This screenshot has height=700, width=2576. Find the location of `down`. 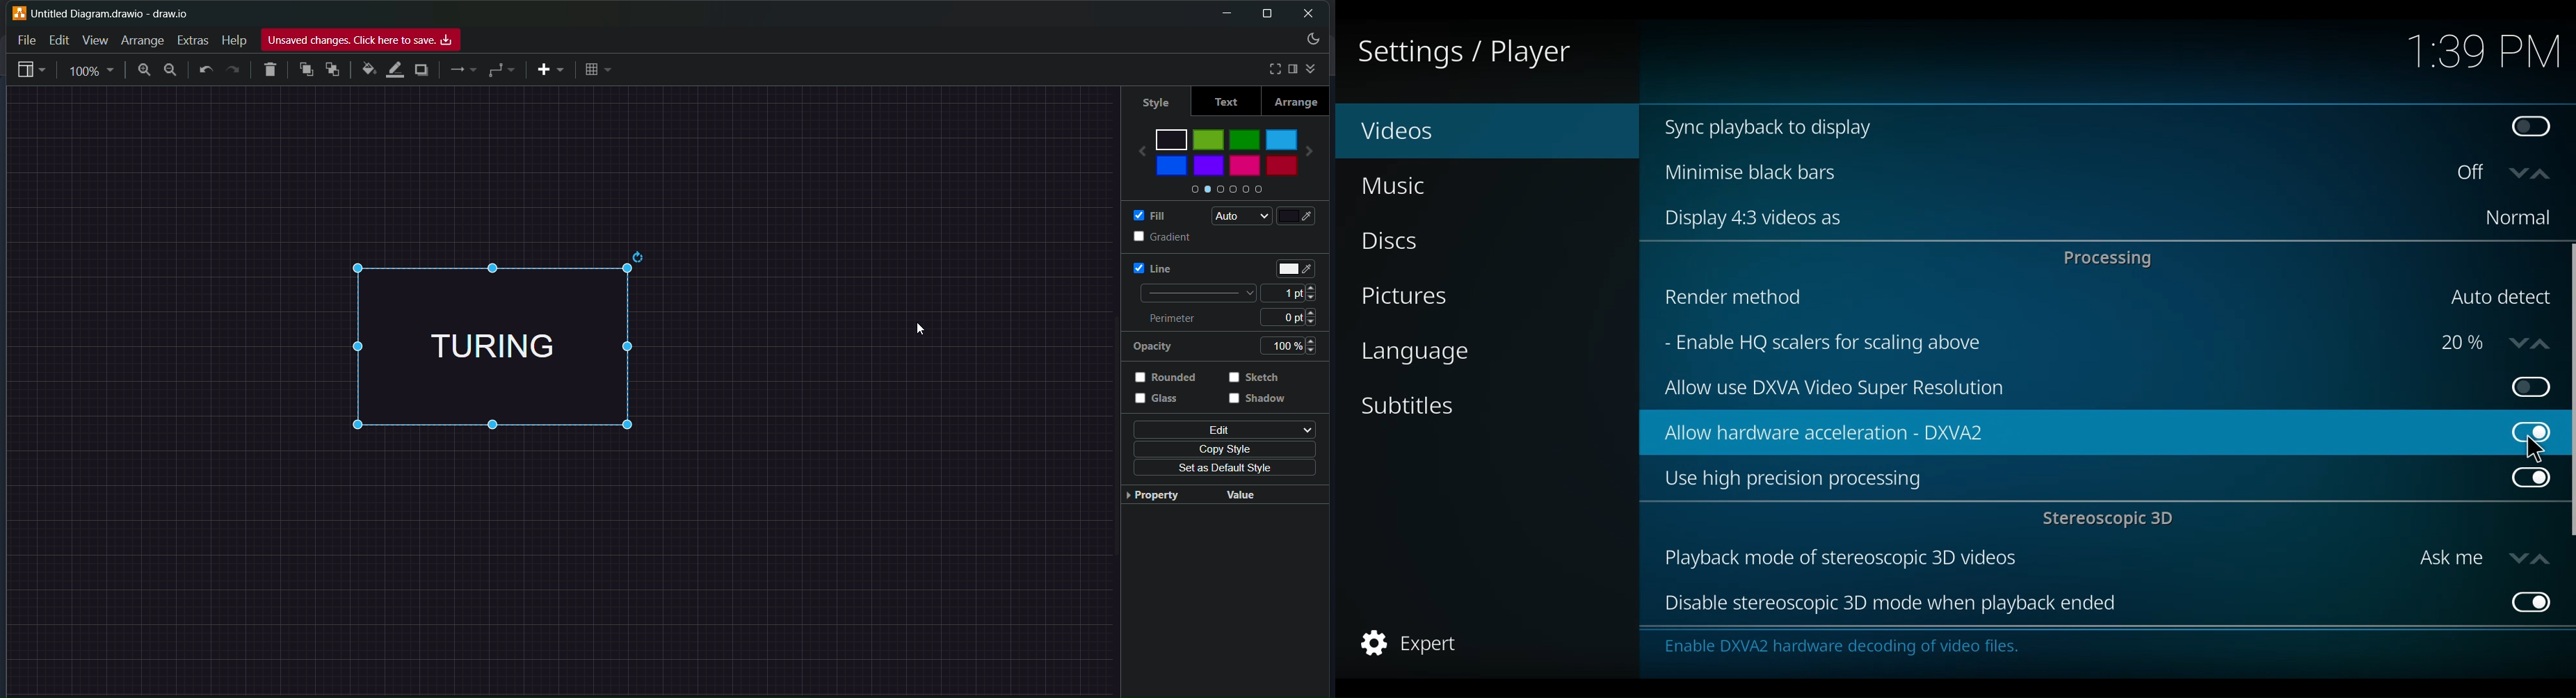

down is located at coordinates (2517, 557).